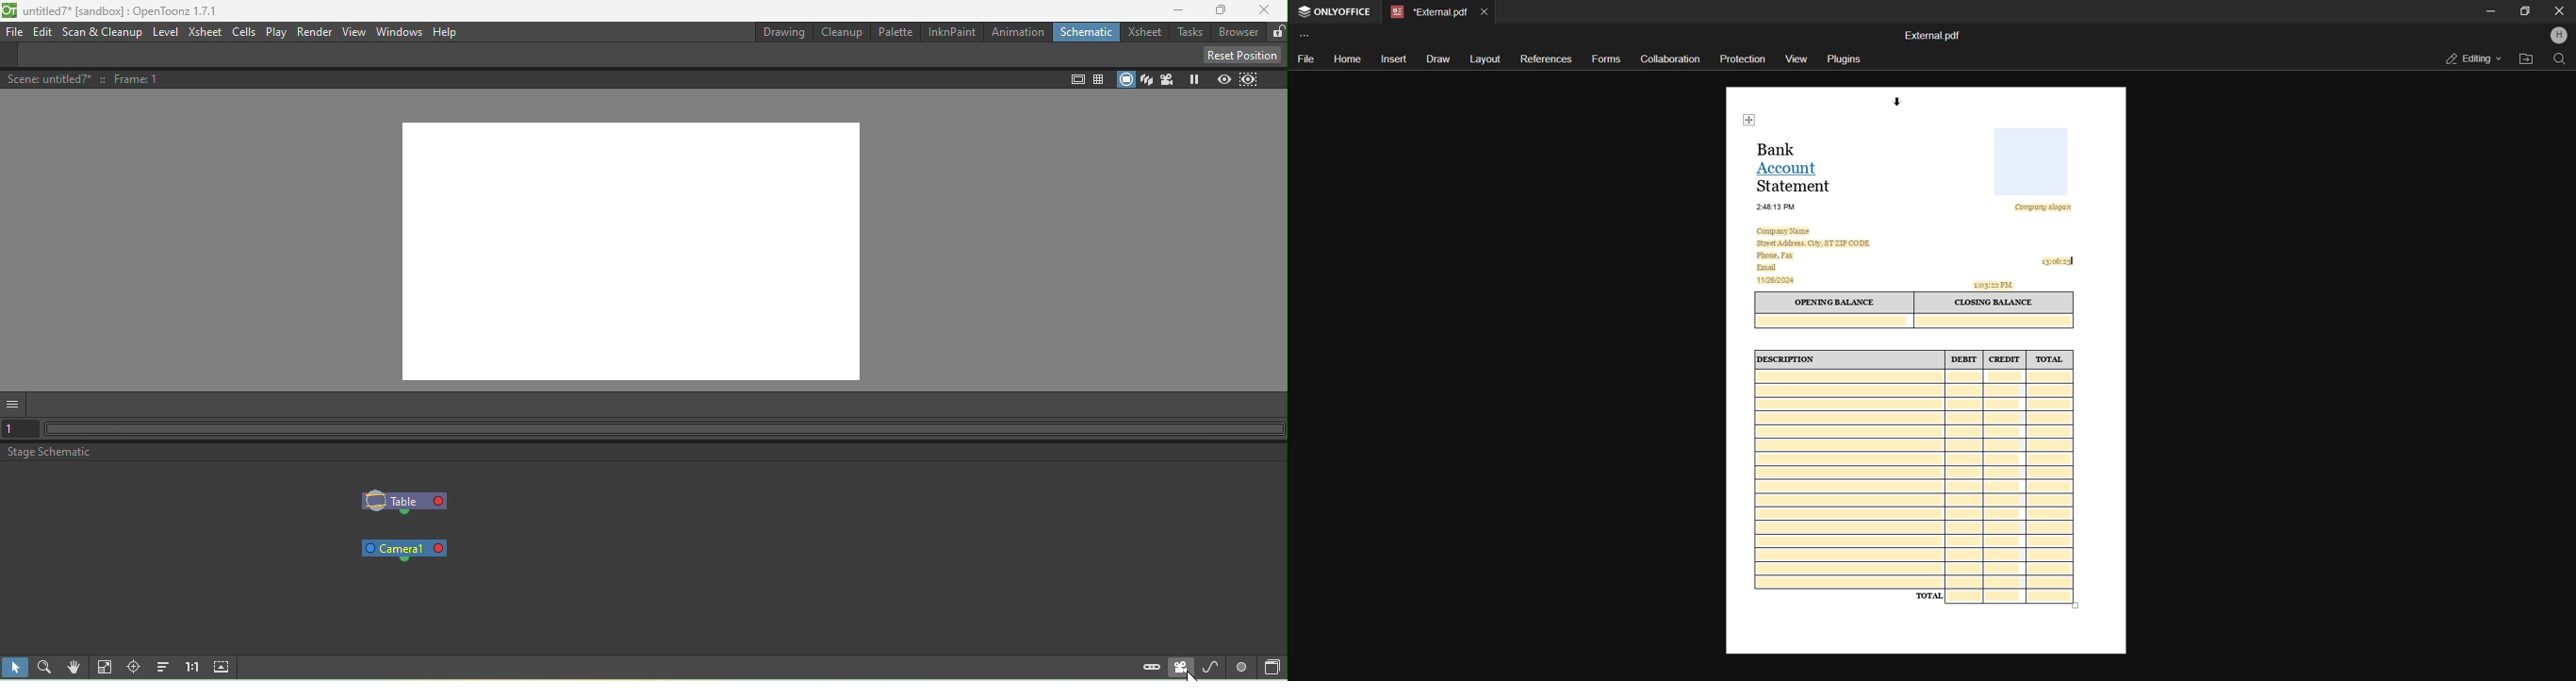 The height and width of the screenshot is (700, 2576). What do you see at coordinates (1087, 33) in the screenshot?
I see `Schematic` at bounding box center [1087, 33].